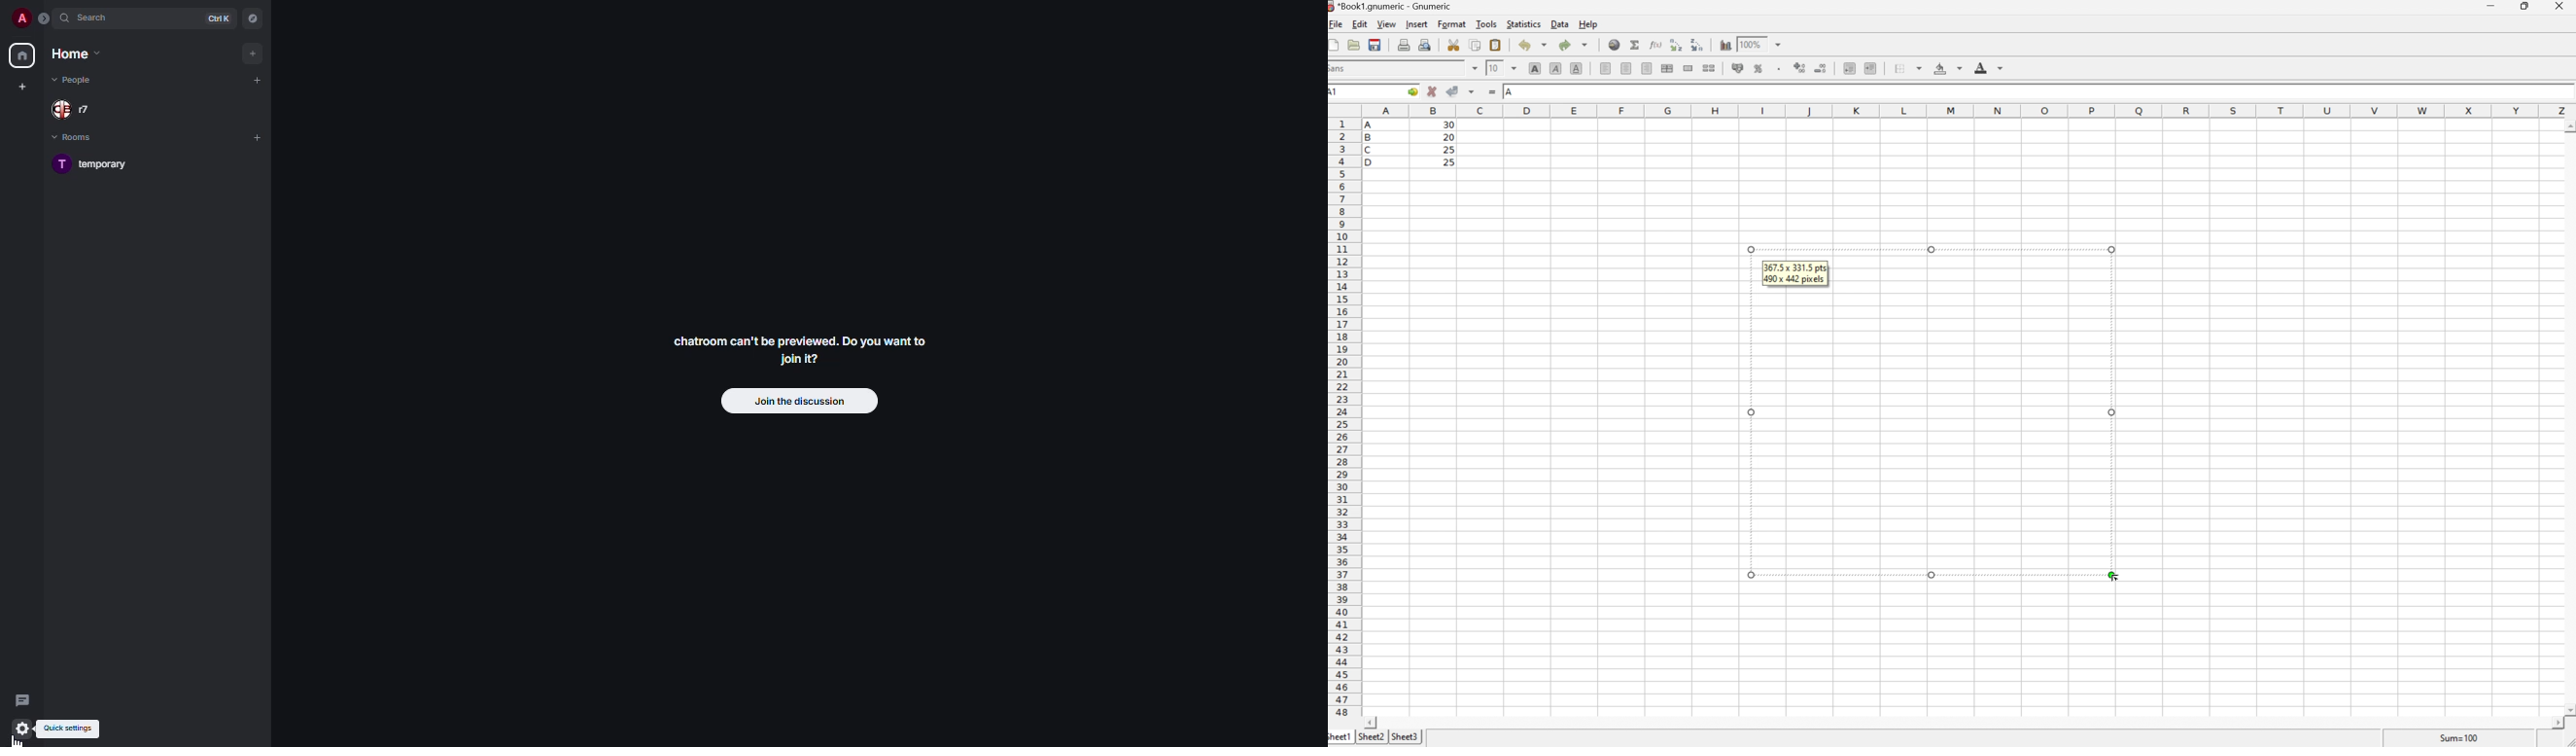  What do you see at coordinates (1374, 45) in the screenshot?
I see `Save the current workbook` at bounding box center [1374, 45].